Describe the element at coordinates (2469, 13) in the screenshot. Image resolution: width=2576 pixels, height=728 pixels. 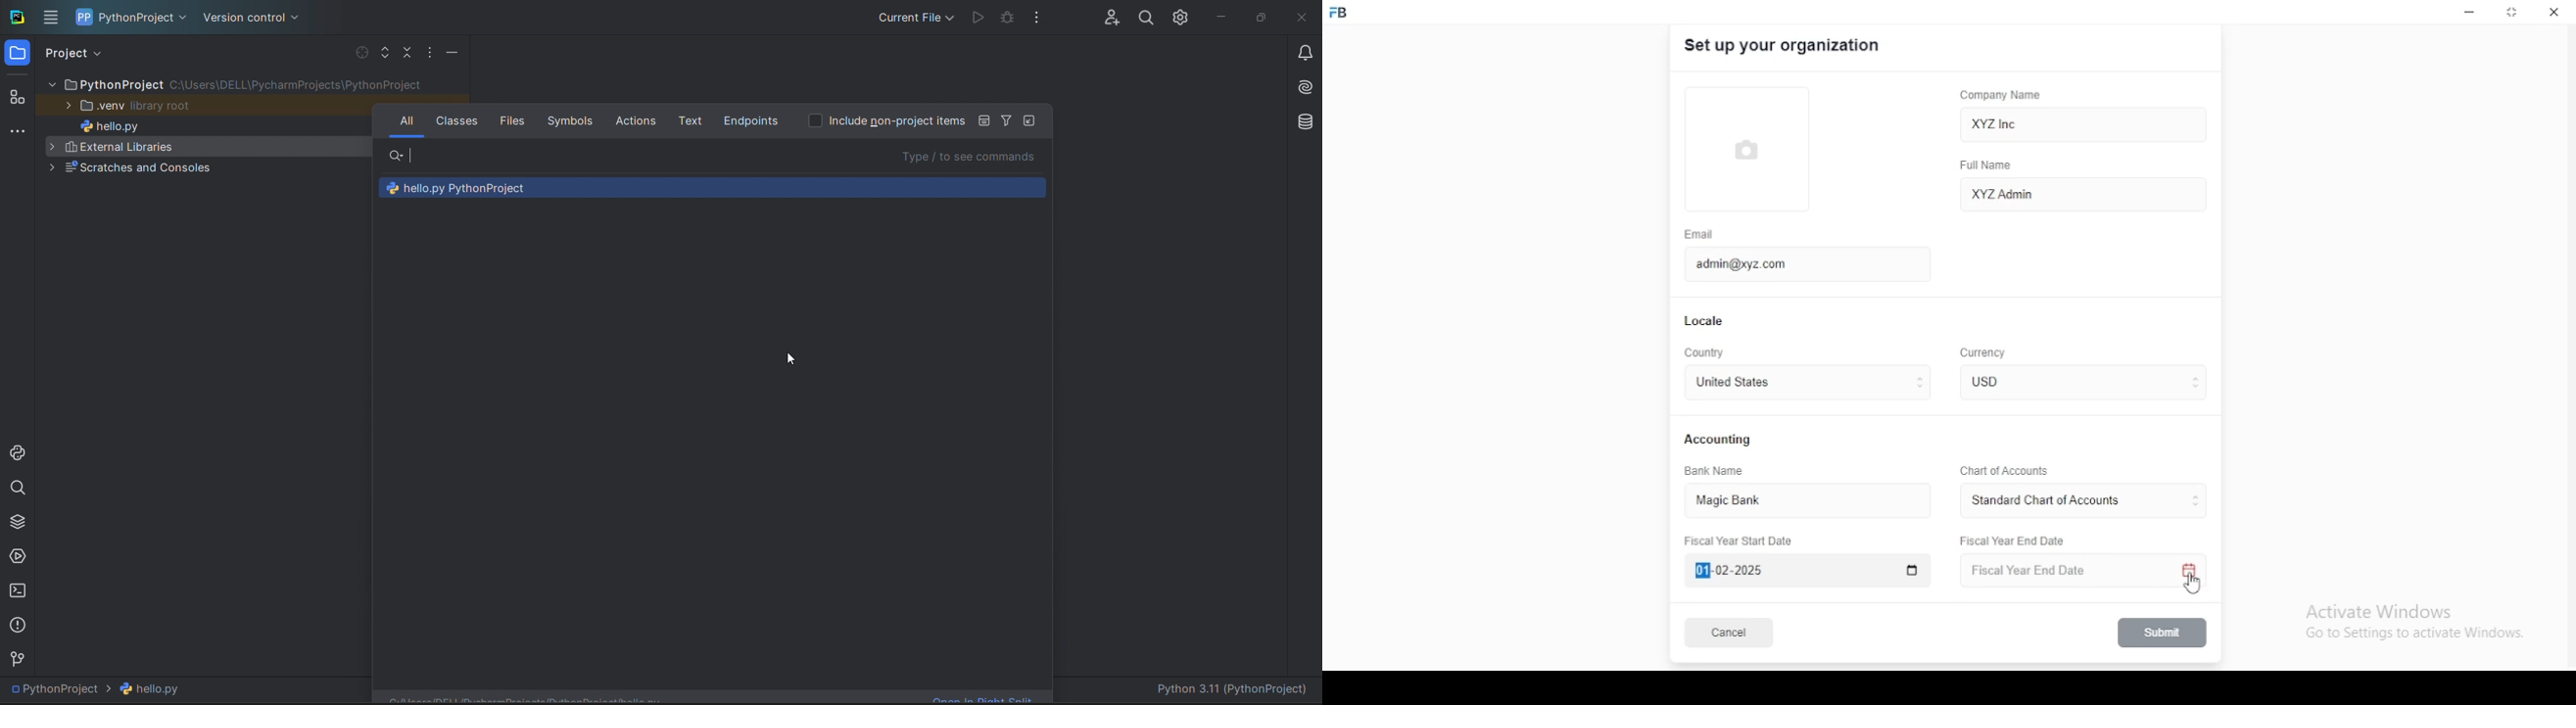
I see `minimize` at that location.